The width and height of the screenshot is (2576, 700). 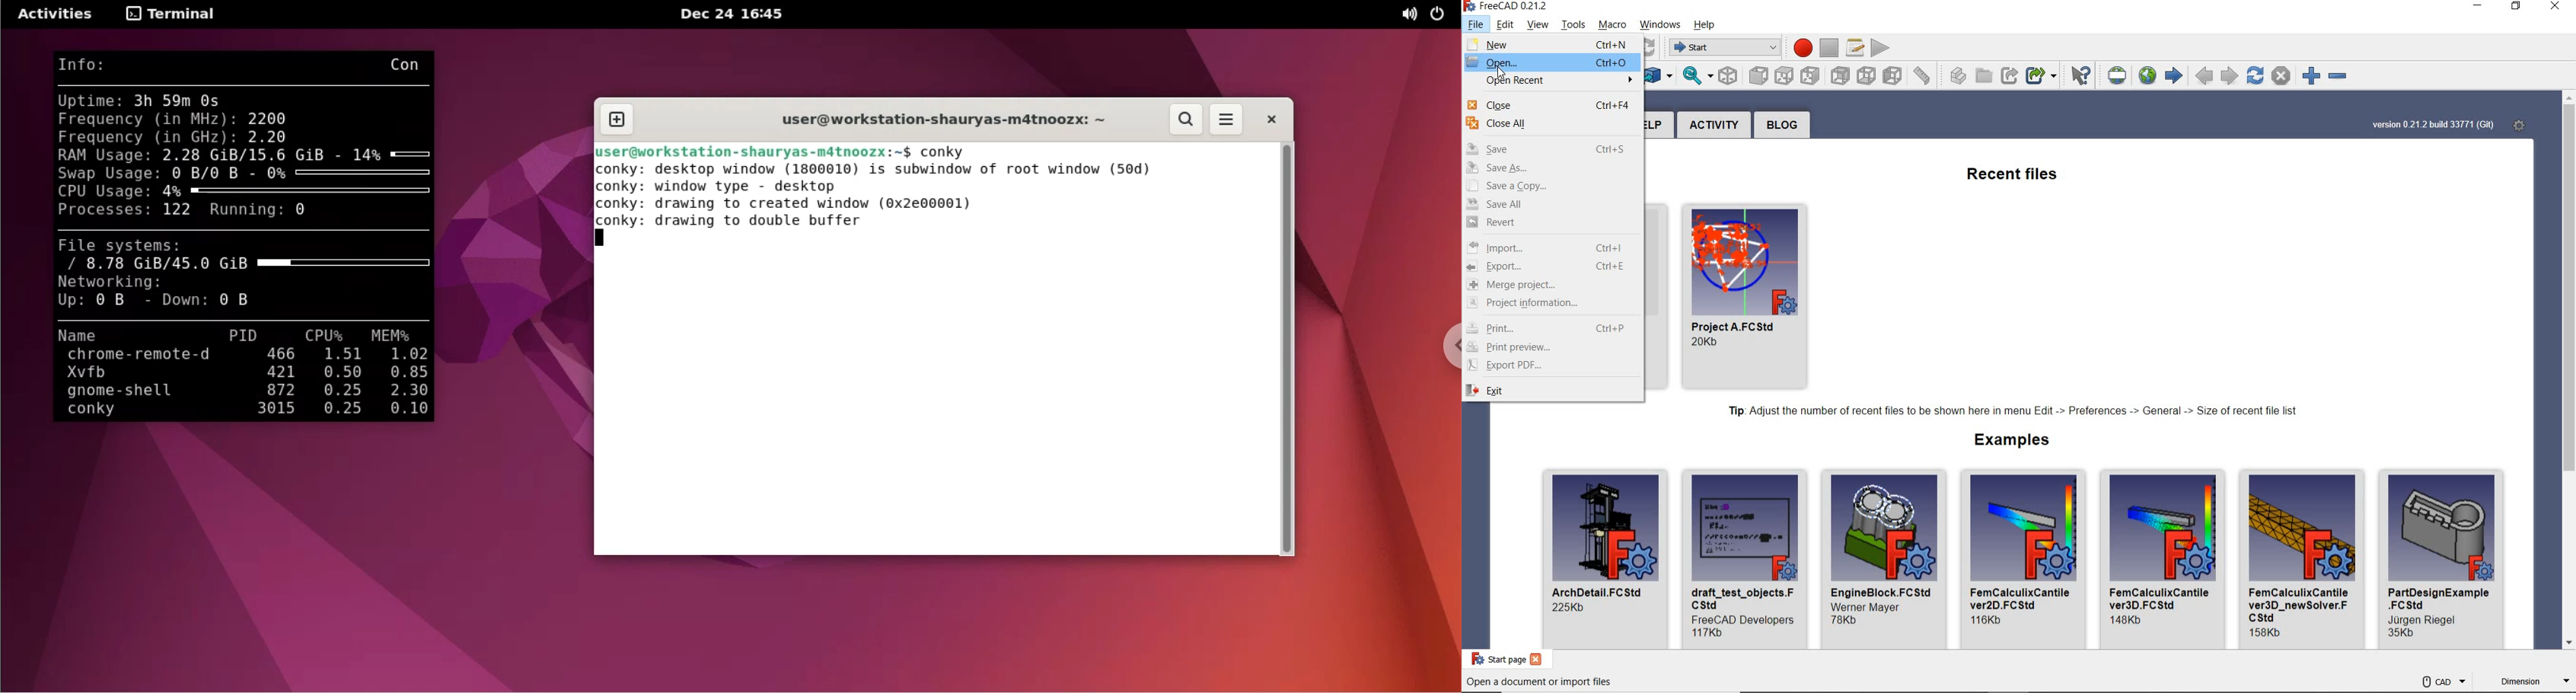 I want to click on name, so click(x=2440, y=599).